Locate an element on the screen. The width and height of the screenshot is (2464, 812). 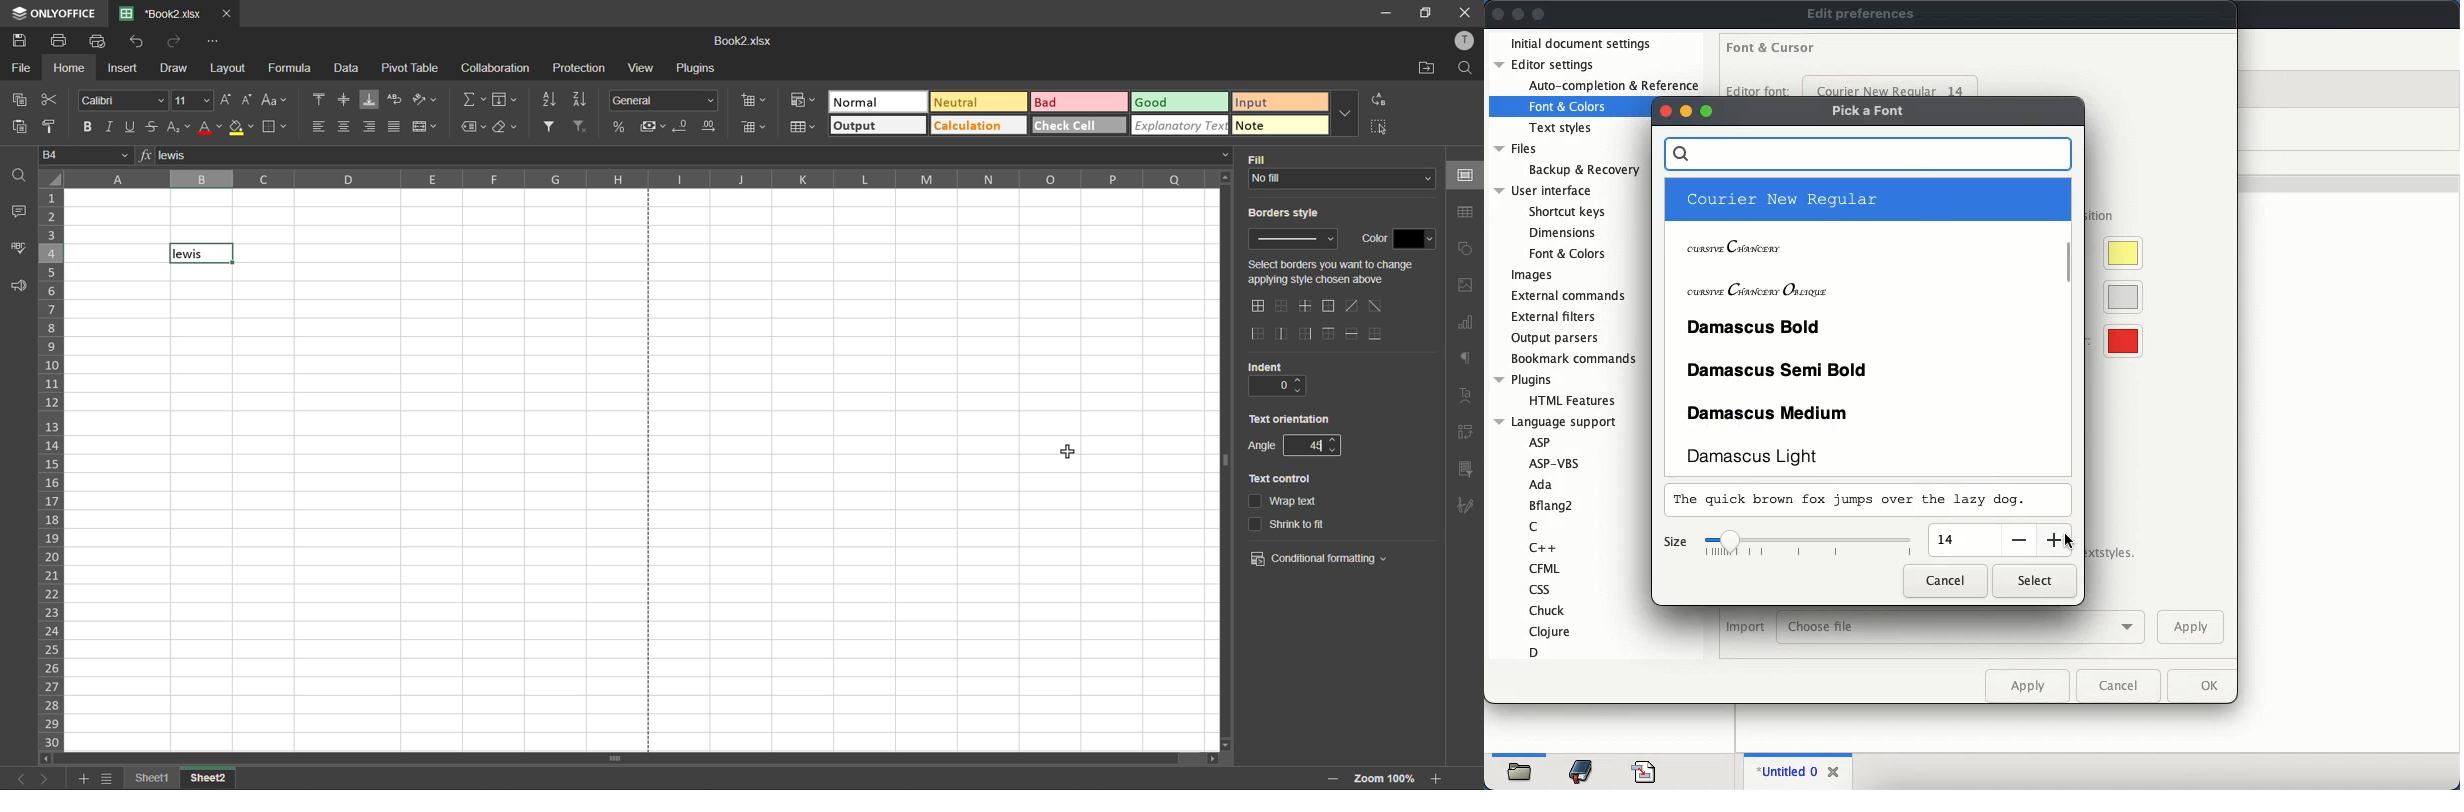
edit preferences is located at coordinates (1861, 14).